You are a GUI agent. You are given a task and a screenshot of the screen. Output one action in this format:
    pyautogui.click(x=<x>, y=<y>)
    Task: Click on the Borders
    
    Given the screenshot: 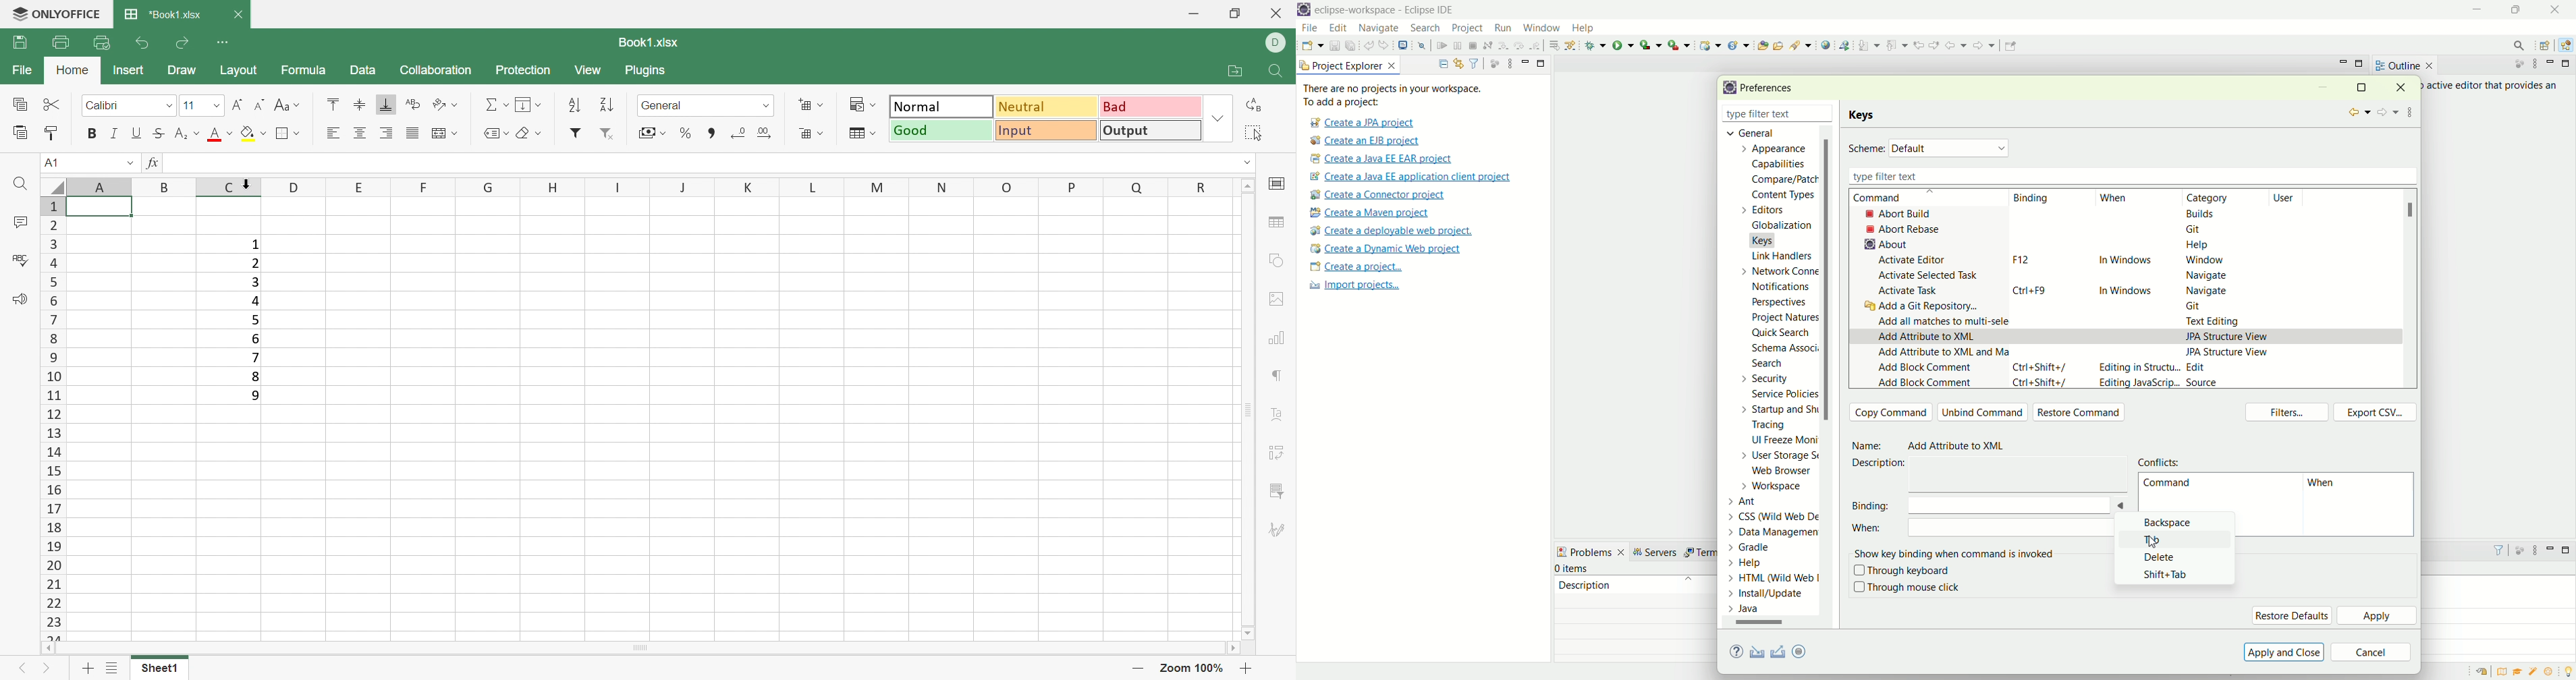 What is the action you would take?
    pyautogui.click(x=290, y=134)
    